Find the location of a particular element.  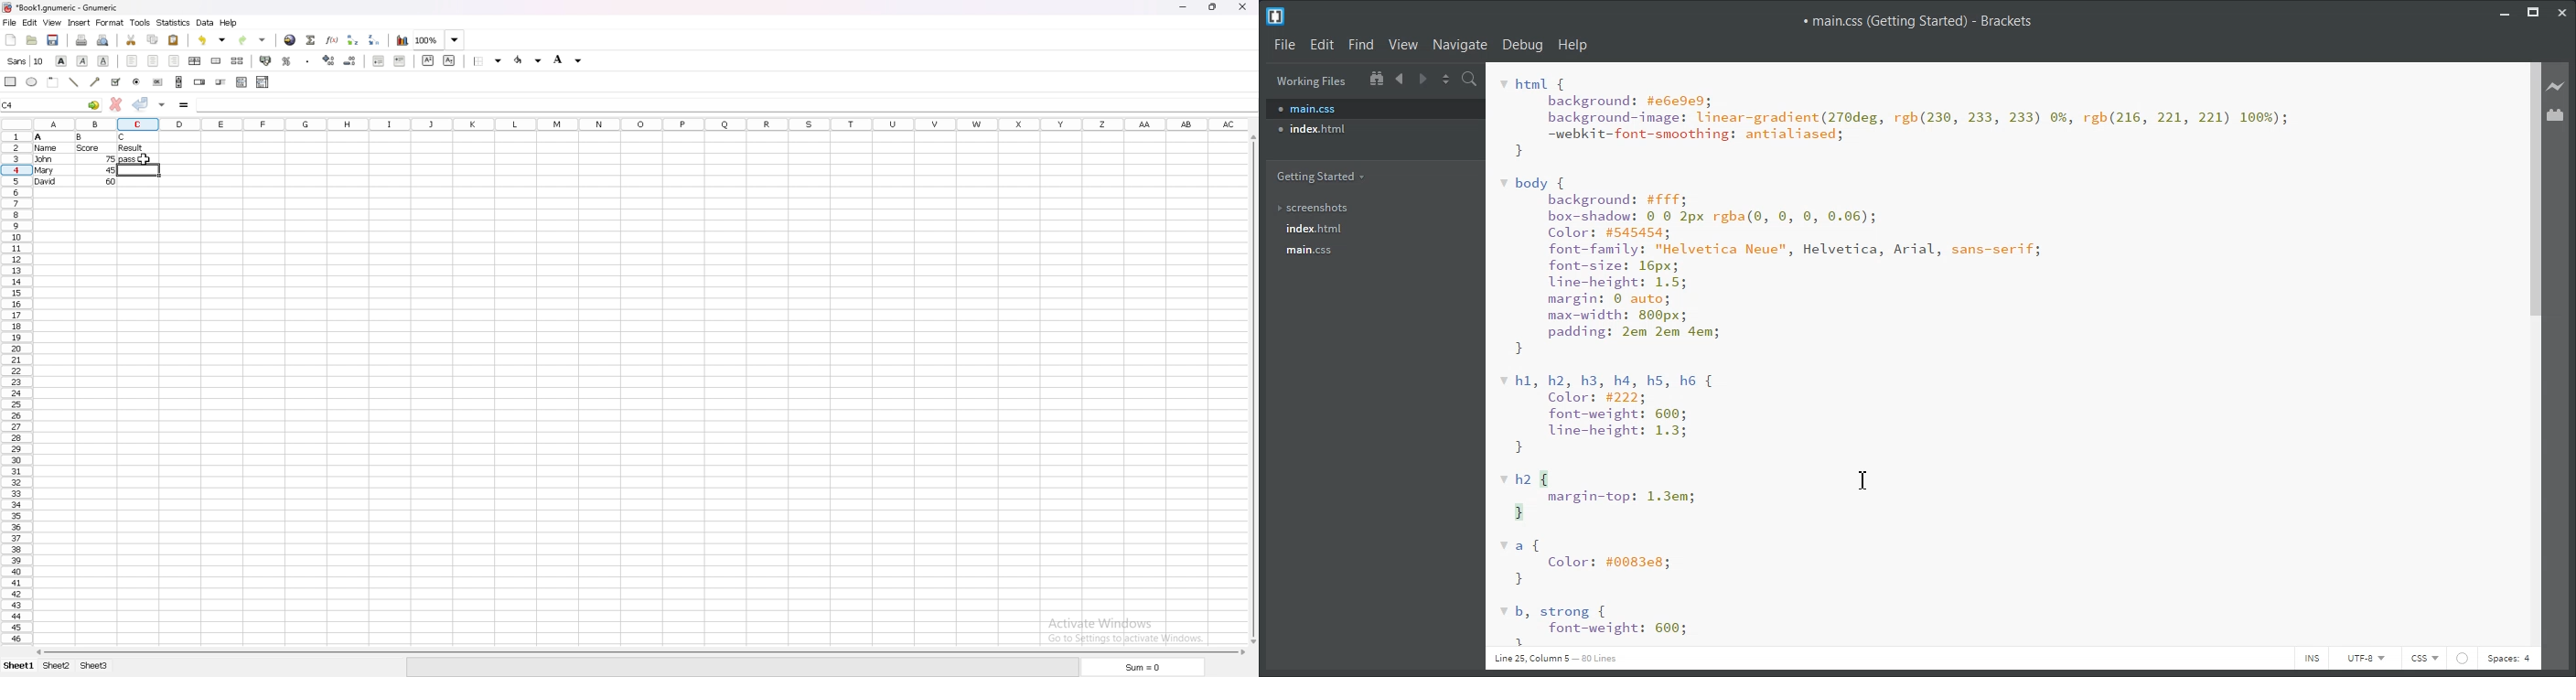

45 is located at coordinates (110, 170).